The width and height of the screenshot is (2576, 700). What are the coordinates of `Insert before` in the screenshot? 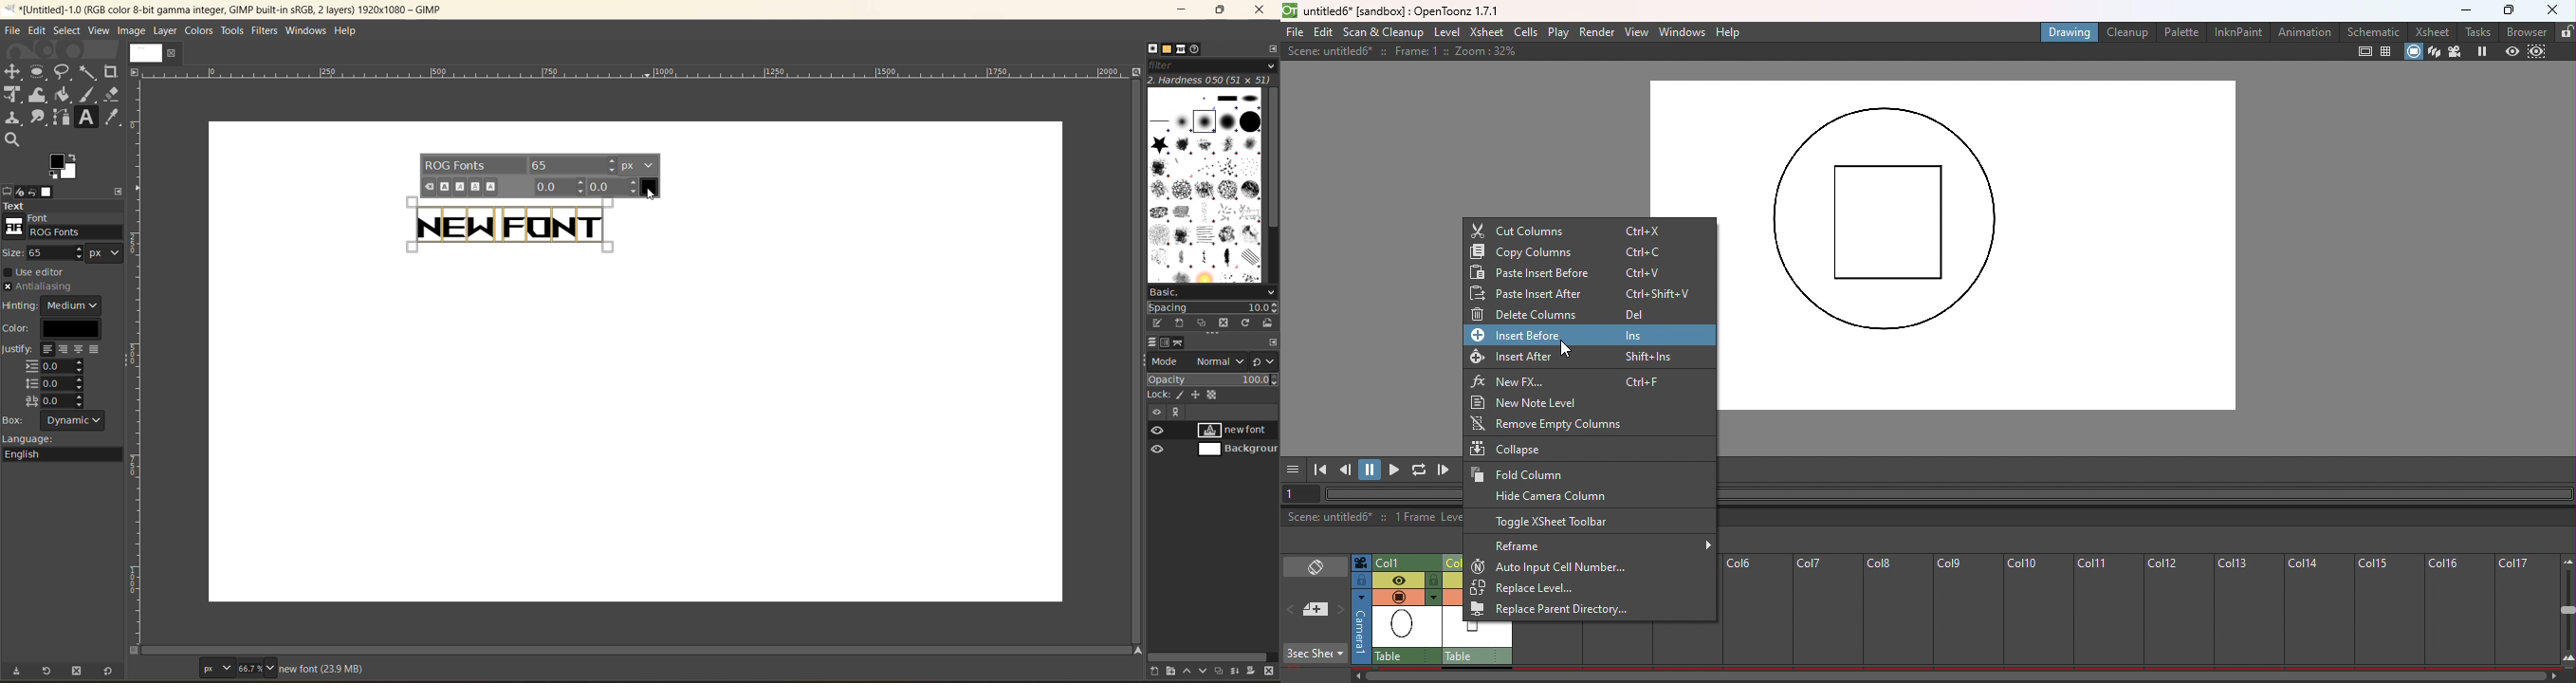 It's located at (1564, 334).